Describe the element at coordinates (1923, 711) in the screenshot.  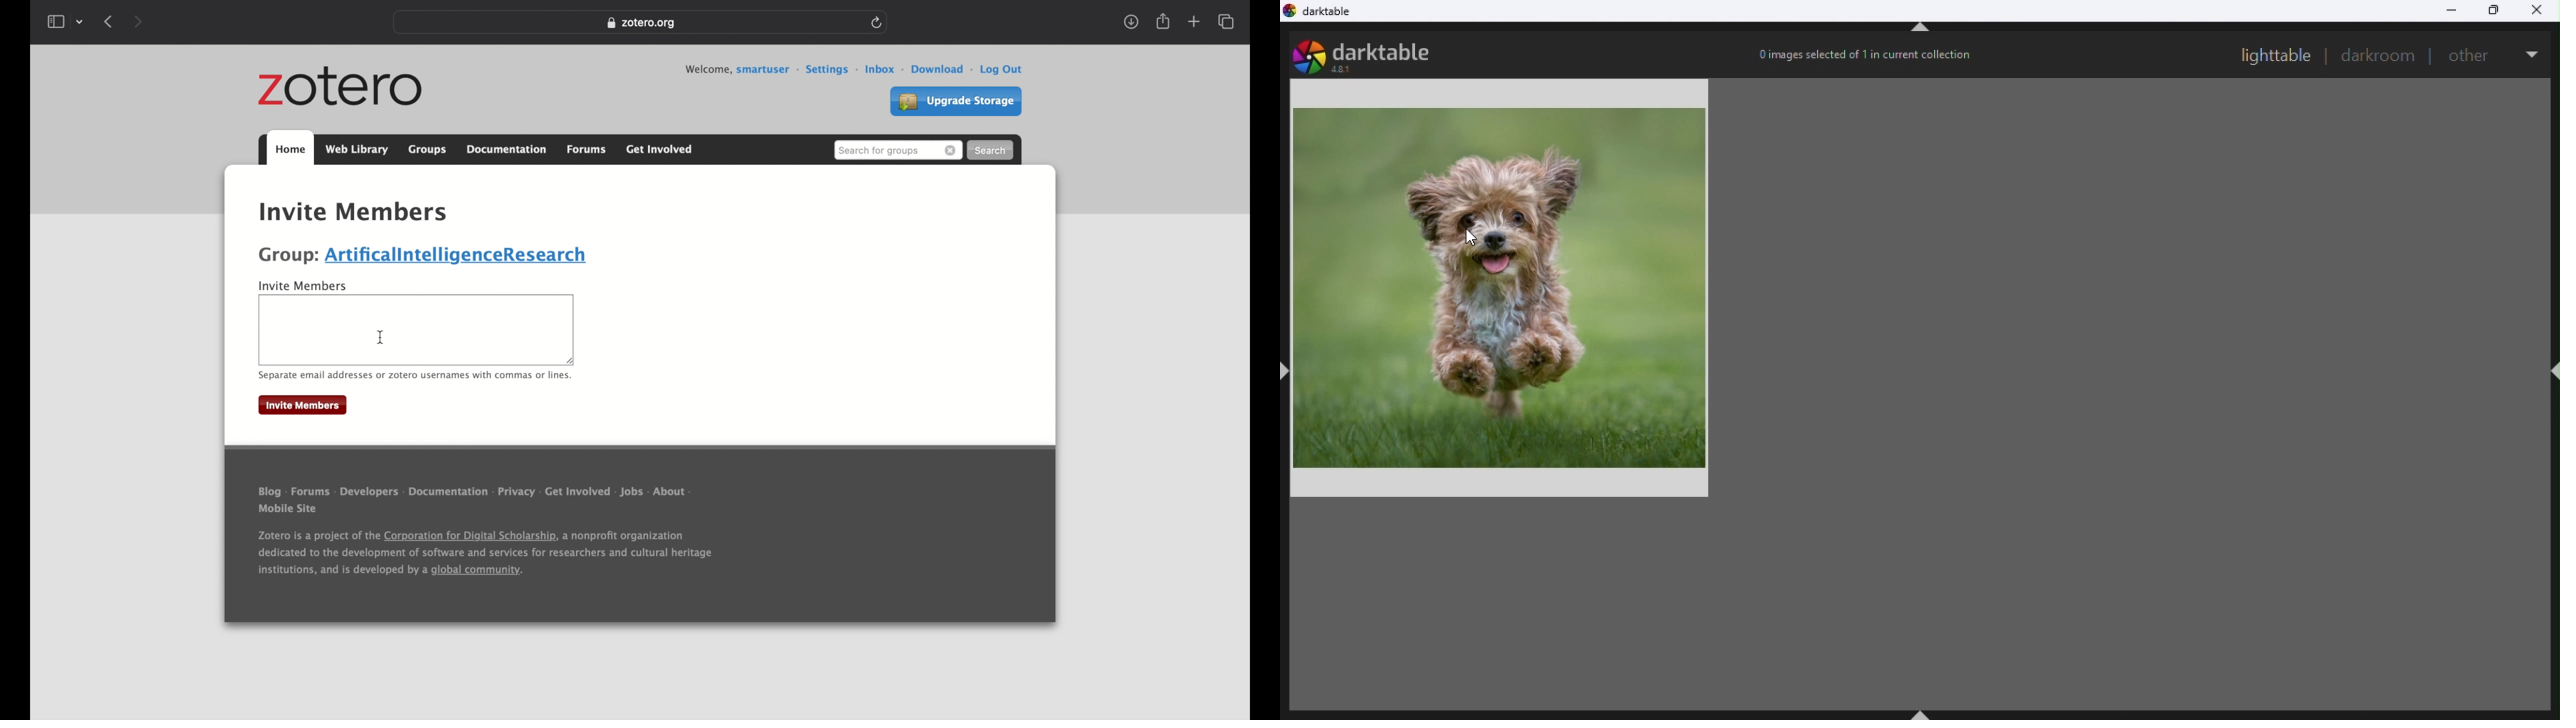
I see `ctrl+shift+b` at that location.